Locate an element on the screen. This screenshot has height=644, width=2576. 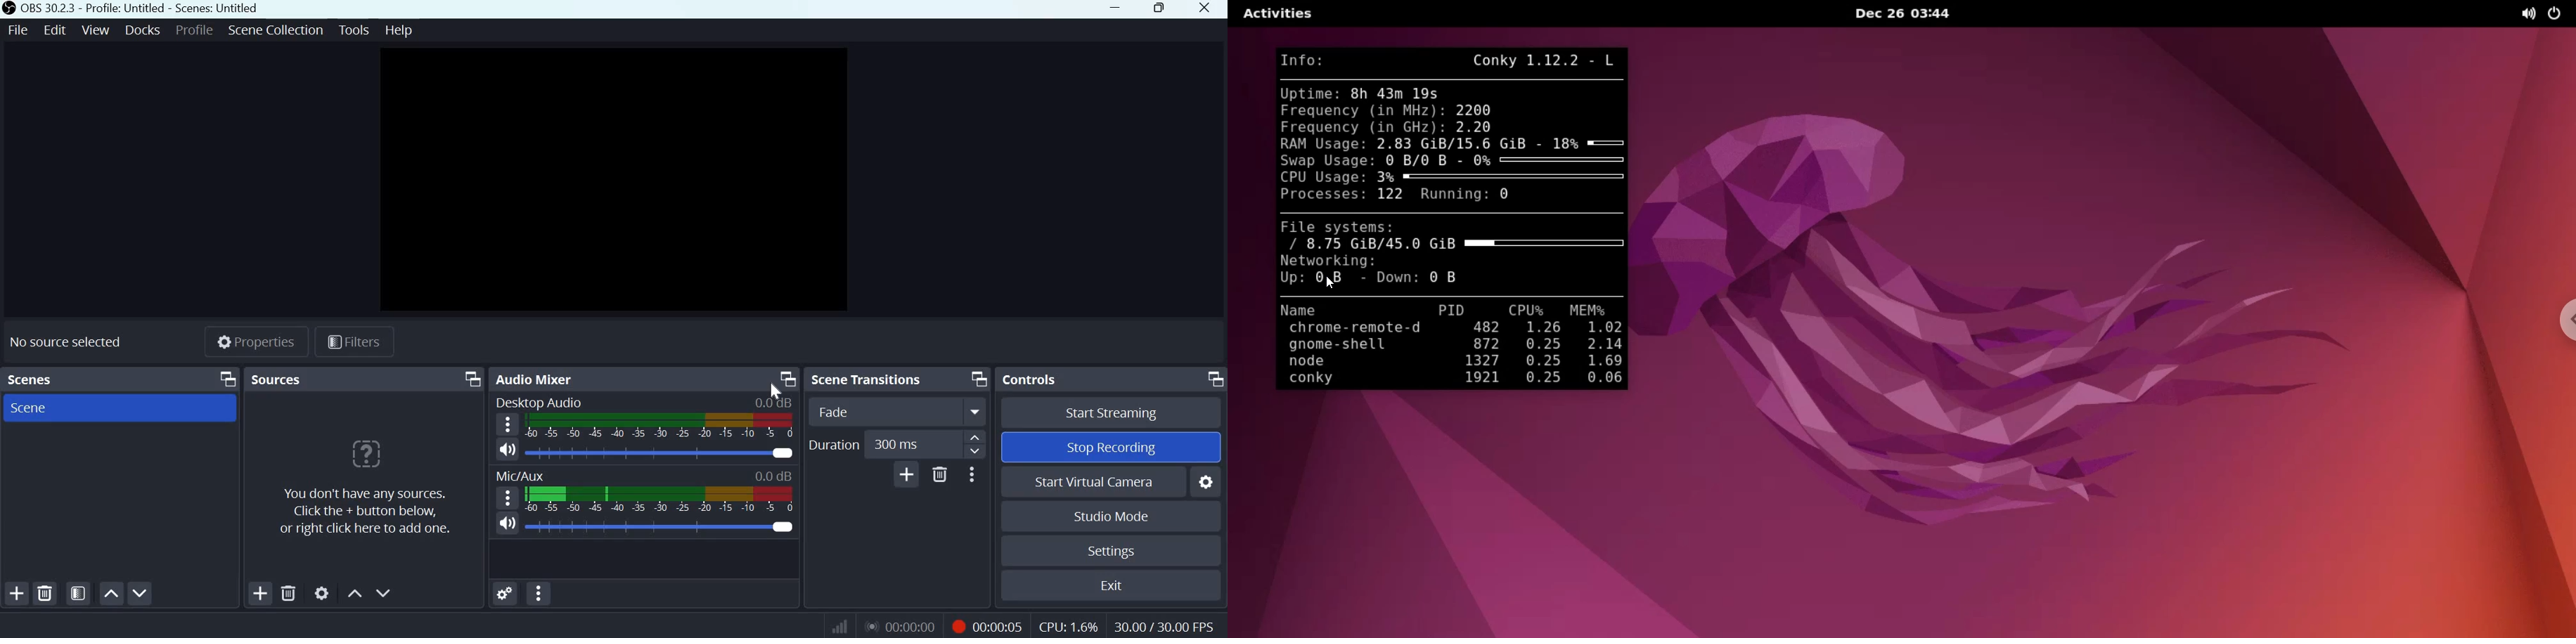
Restore is located at coordinates (1159, 10).